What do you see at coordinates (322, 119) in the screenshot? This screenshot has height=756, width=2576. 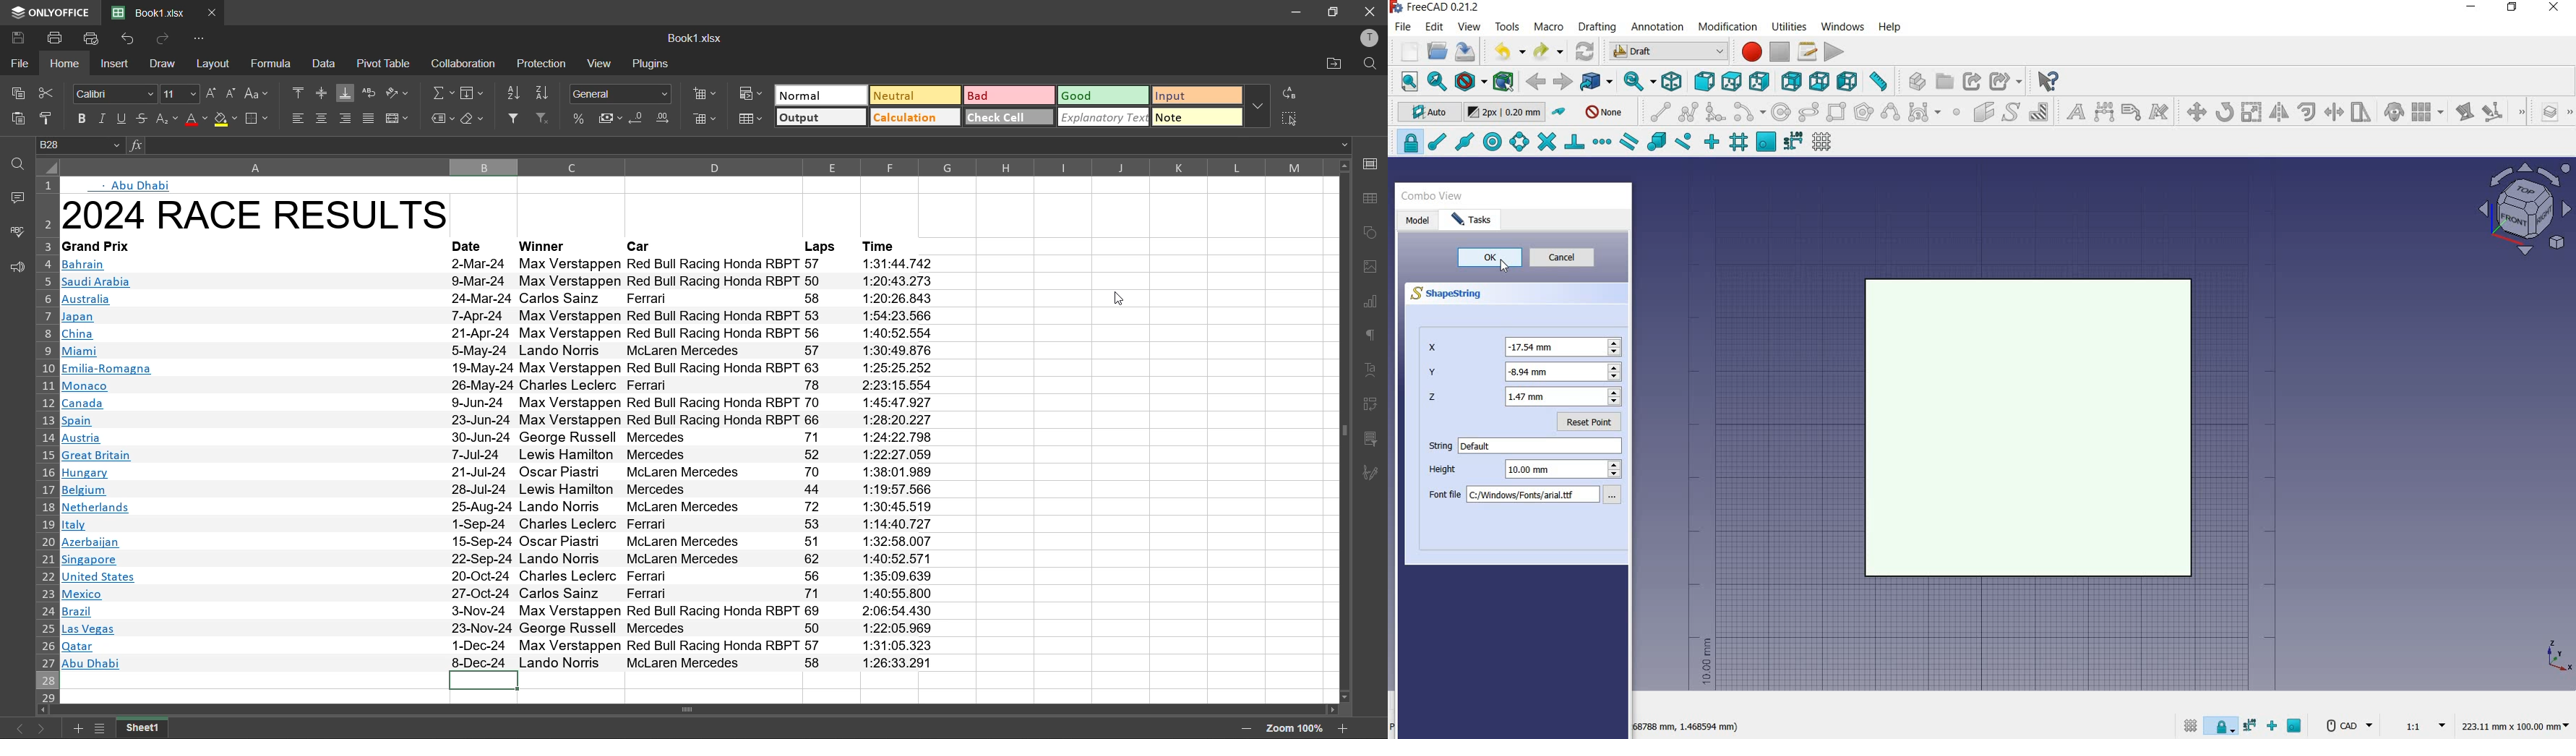 I see `align center` at bounding box center [322, 119].